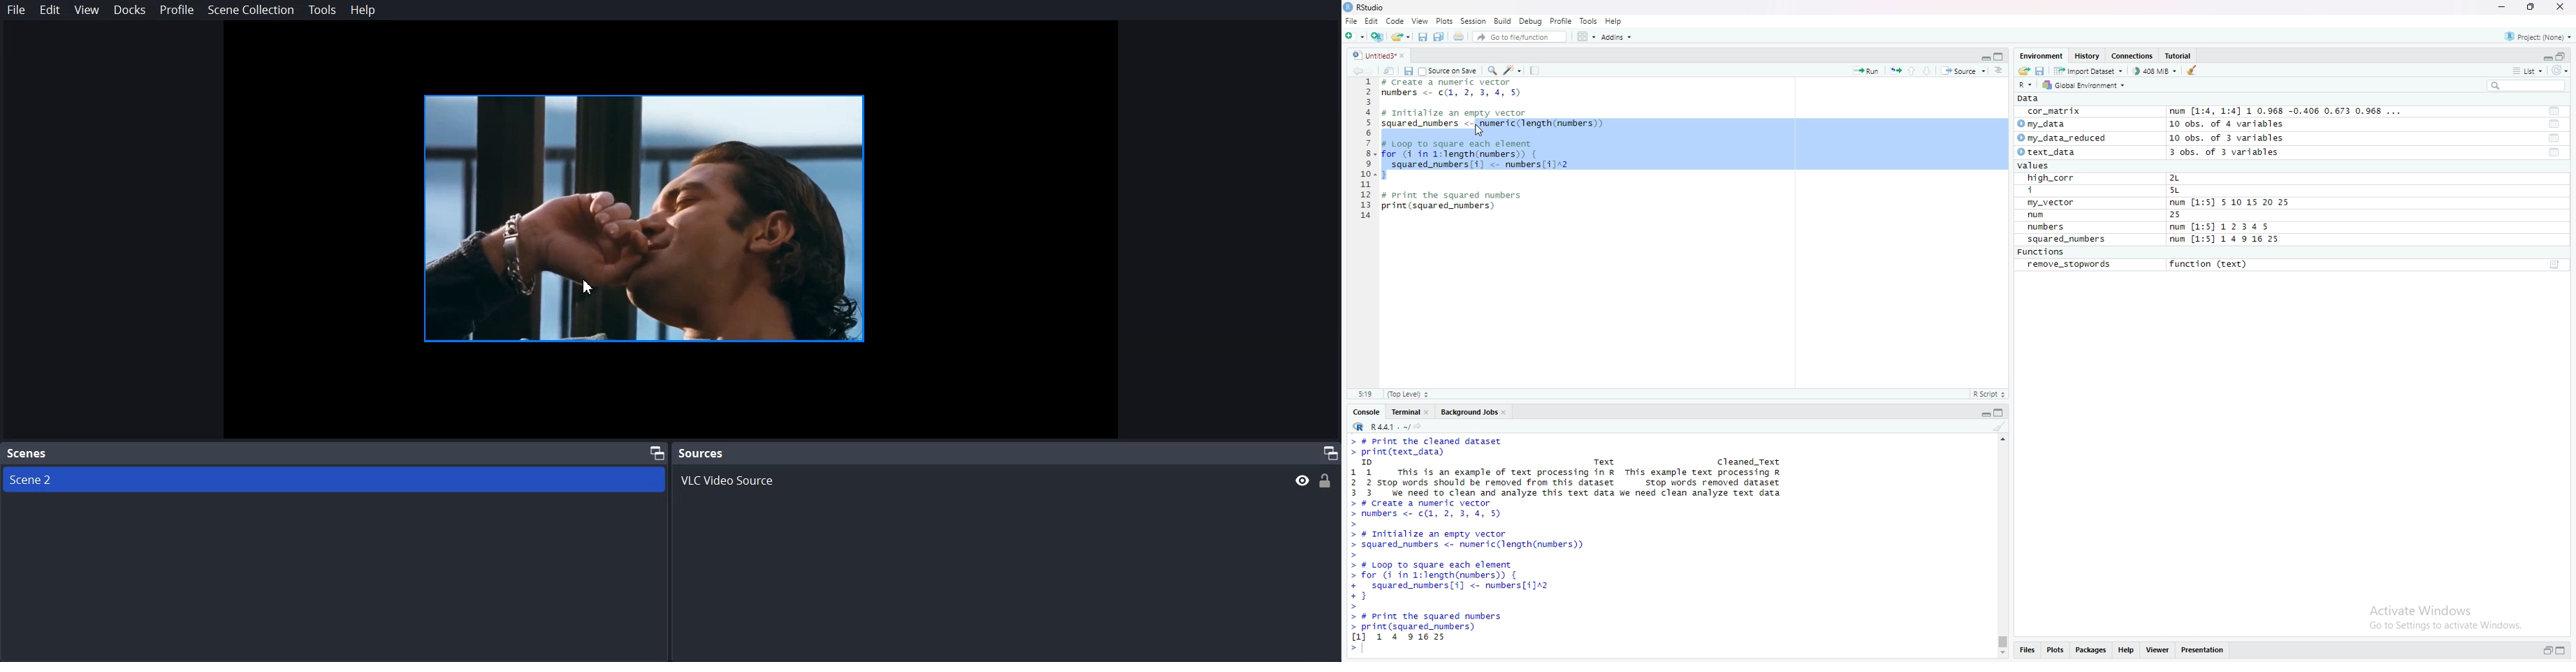 This screenshot has width=2576, height=672. What do you see at coordinates (2001, 438) in the screenshot?
I see `scrollbar up` at bounding box center [2001, 438].